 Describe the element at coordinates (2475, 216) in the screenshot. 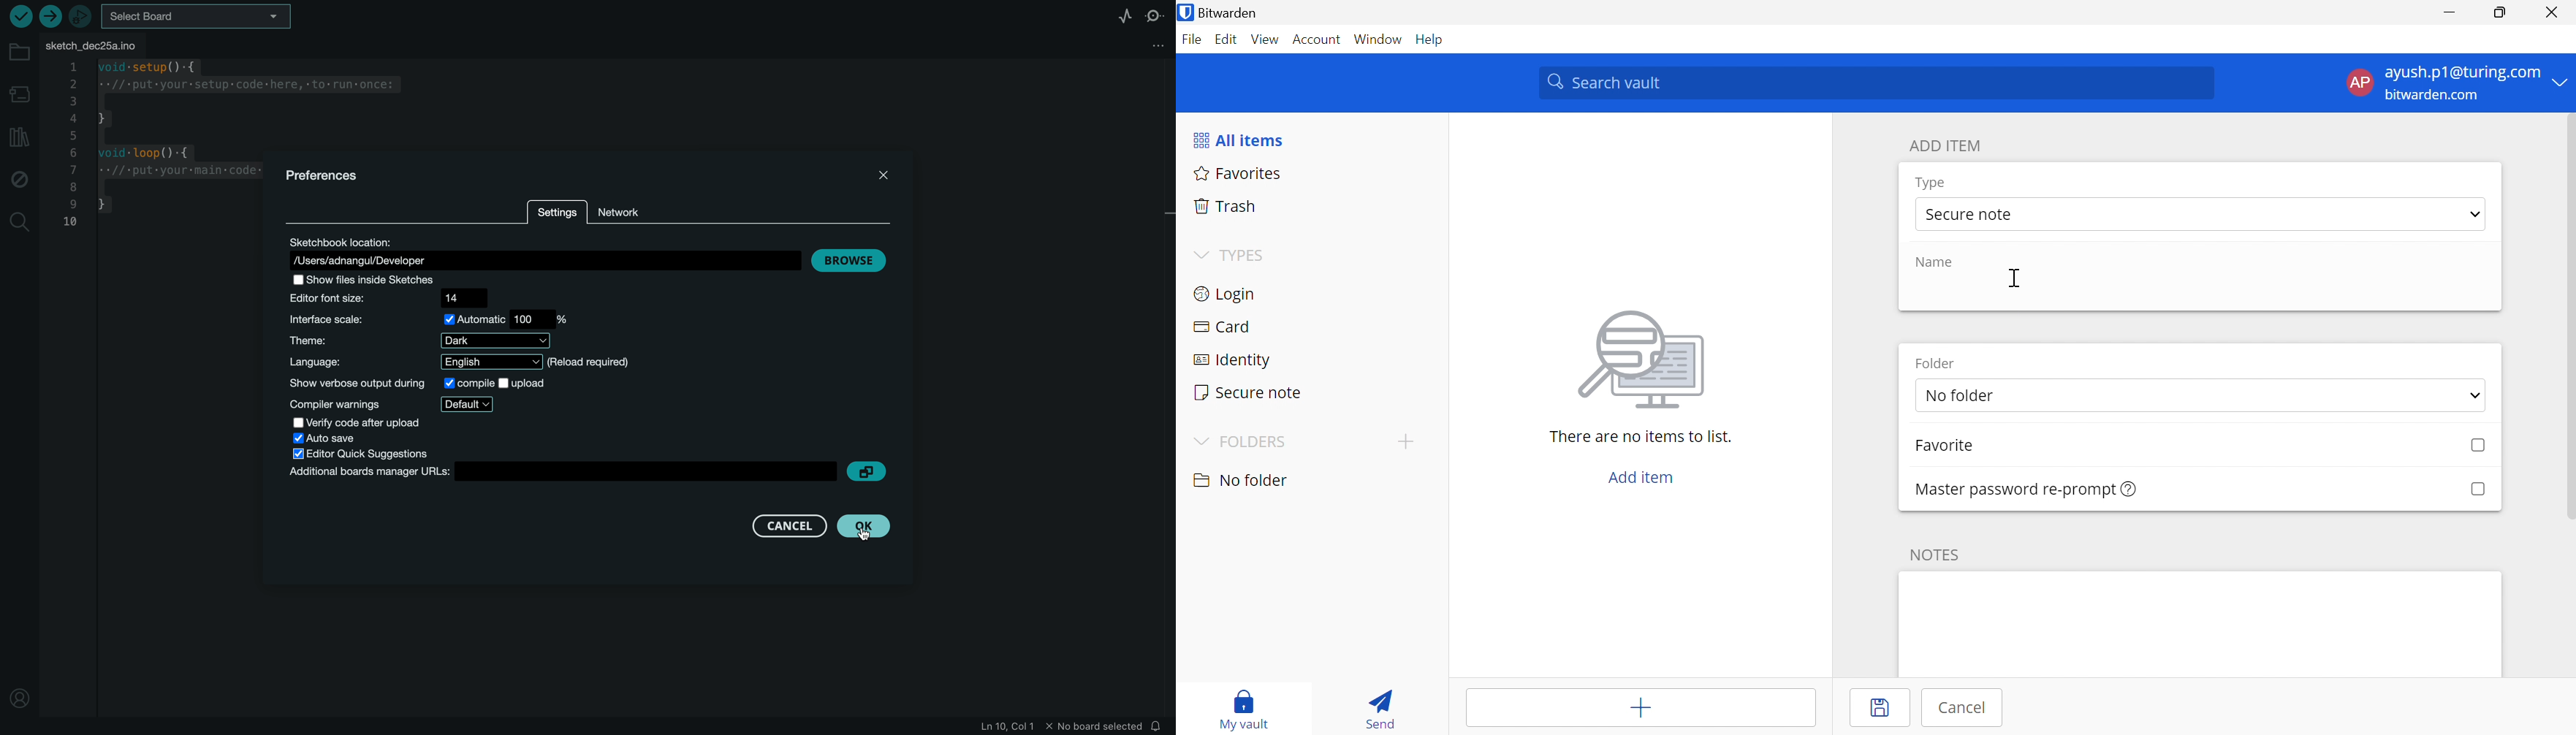

I see `Drop Down` at that location.